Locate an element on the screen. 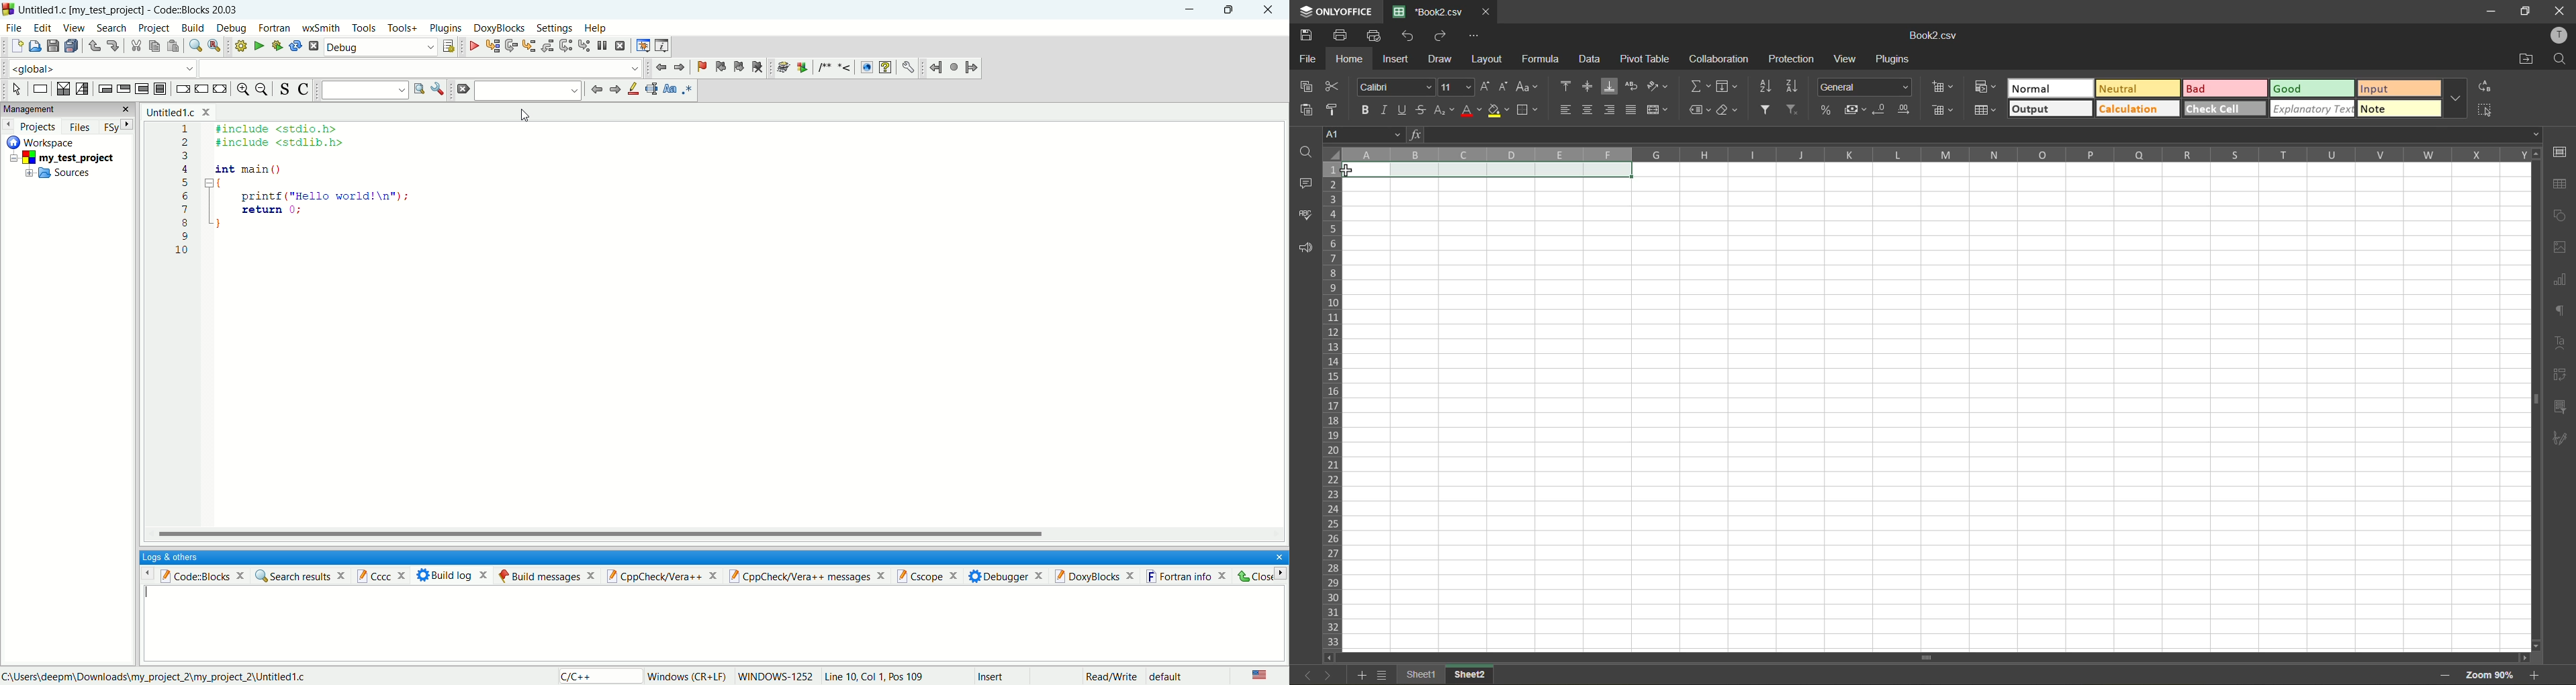 This screenshot has height=700, width=2576. zoom out is located at coordinates (263, 89).